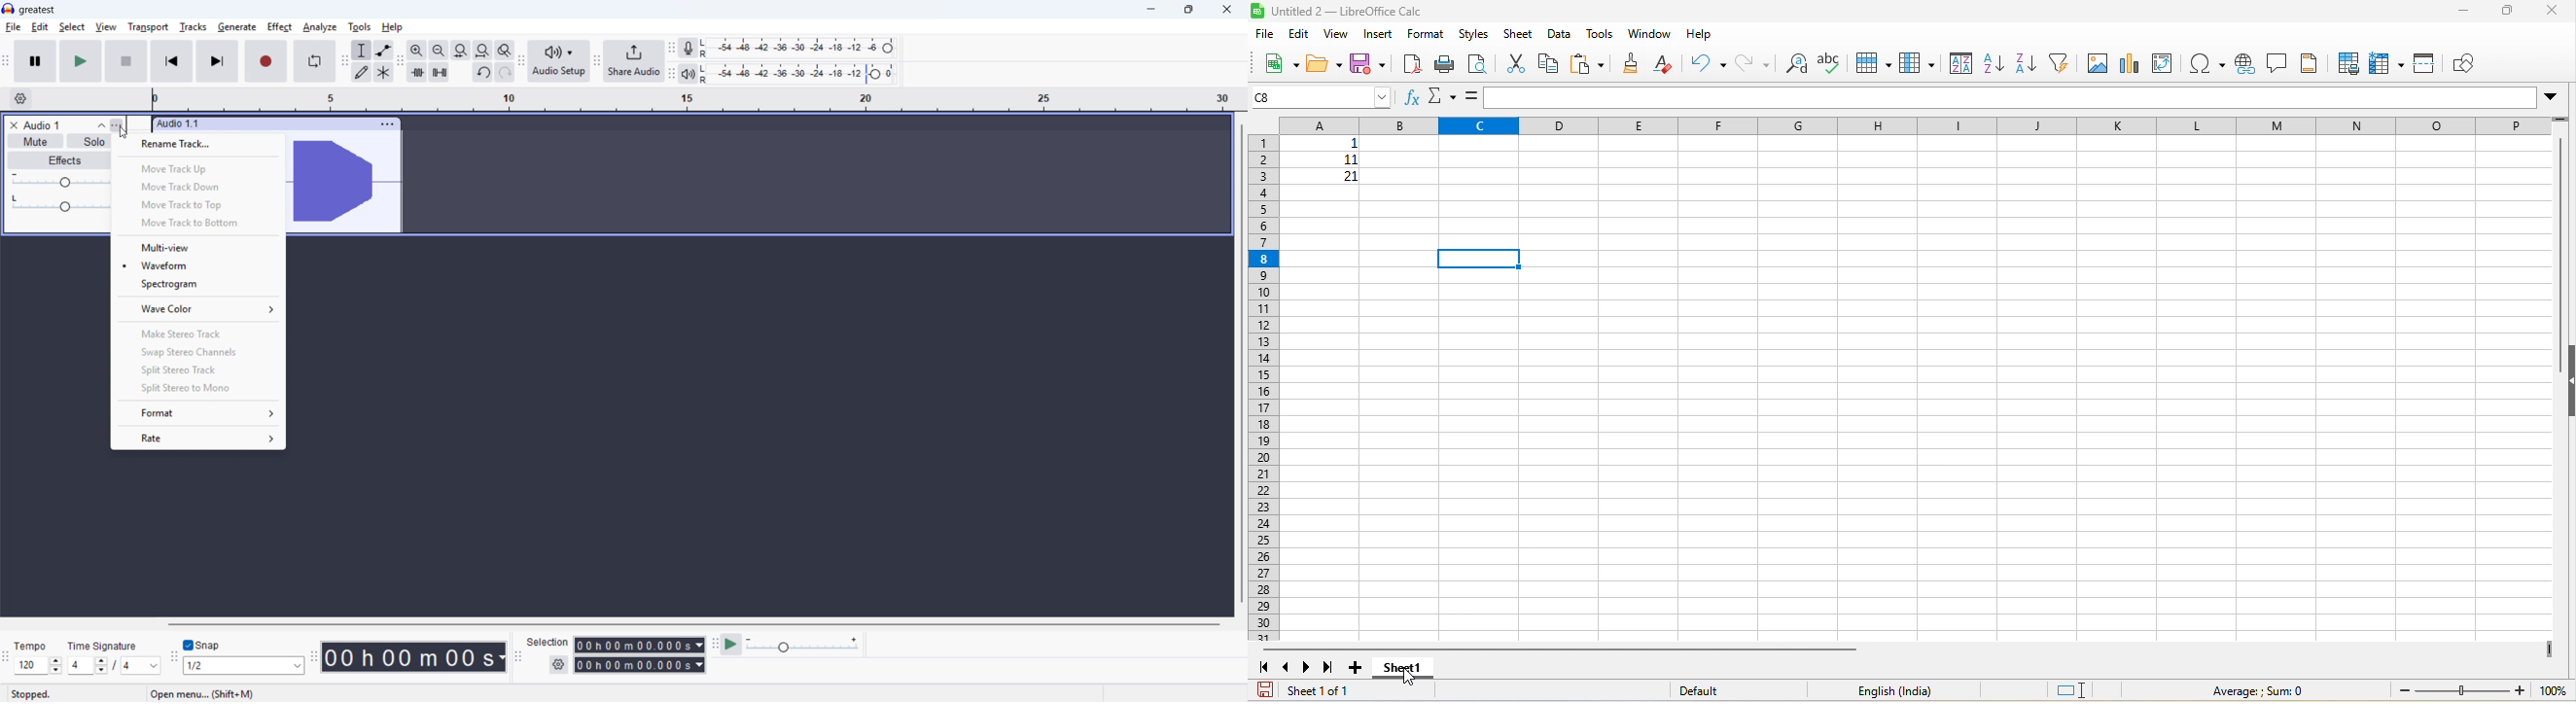 The height and width of the screenshot is (728, 2576). I want to click on playback meter toolbar, so click(672, 75).